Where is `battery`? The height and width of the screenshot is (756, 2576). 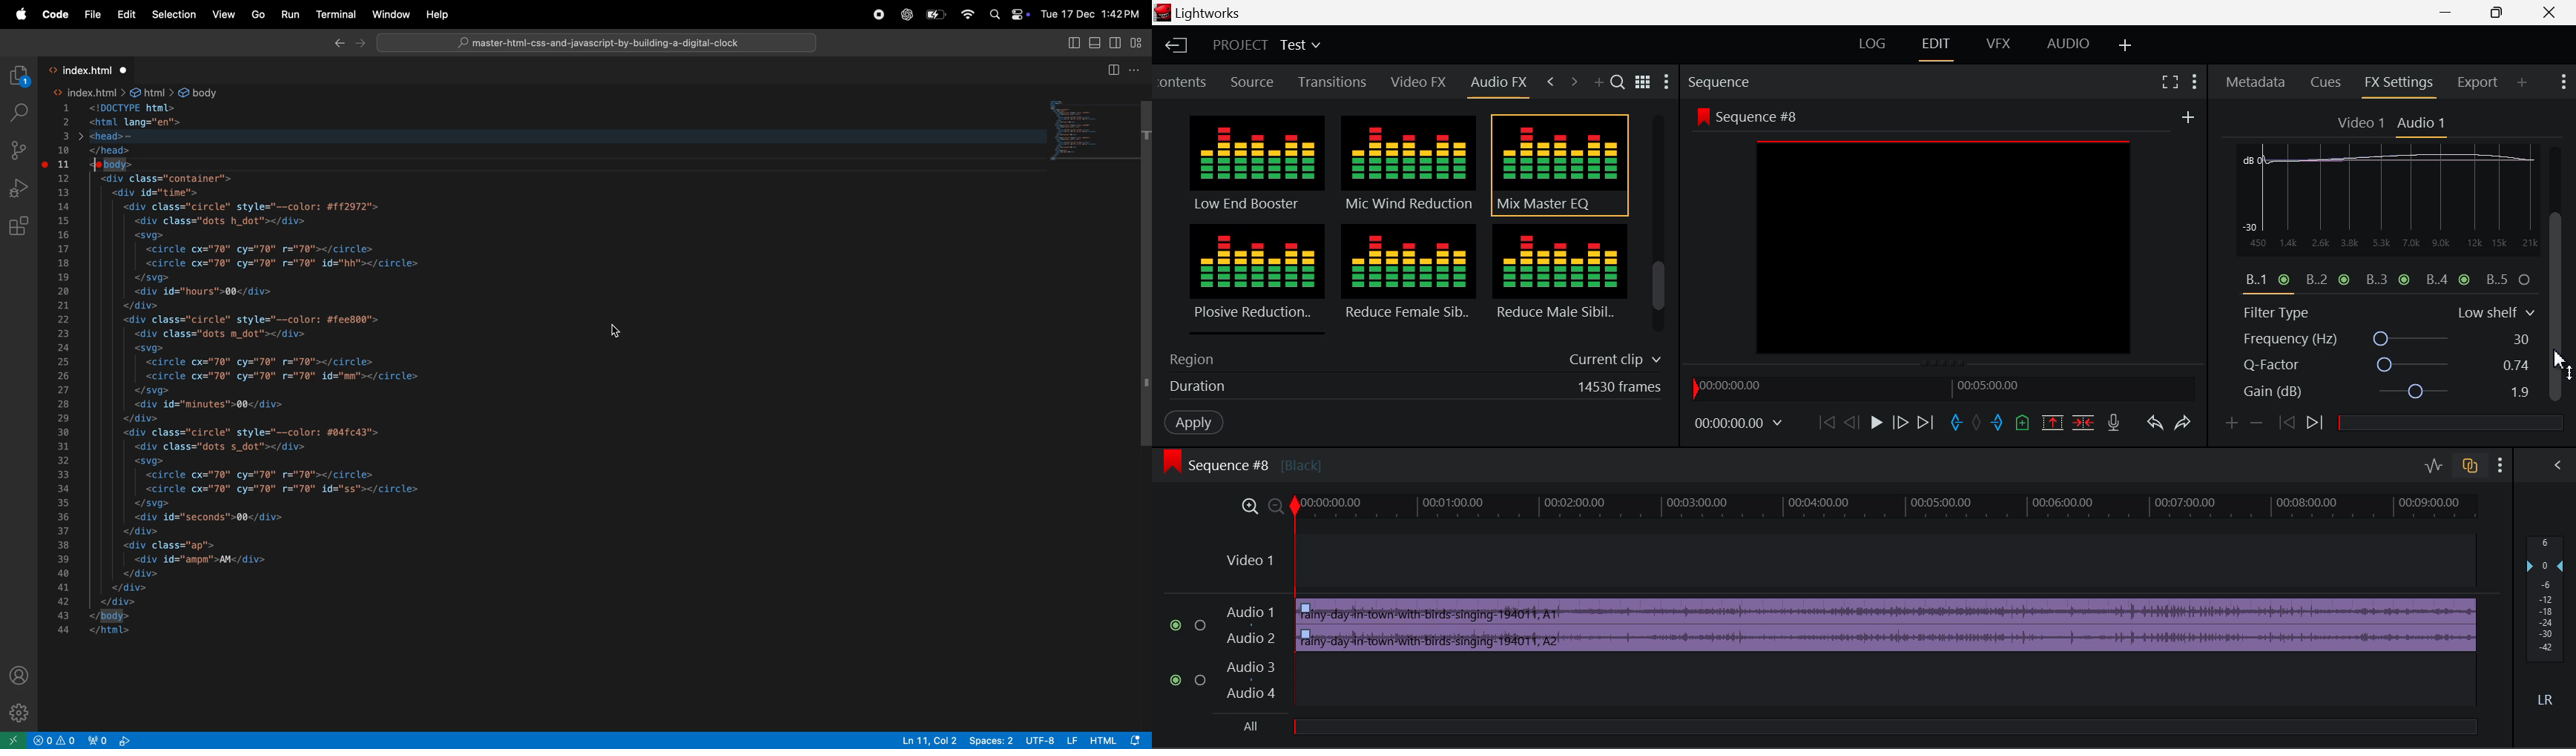
battery is located at coordinates (936, 16).